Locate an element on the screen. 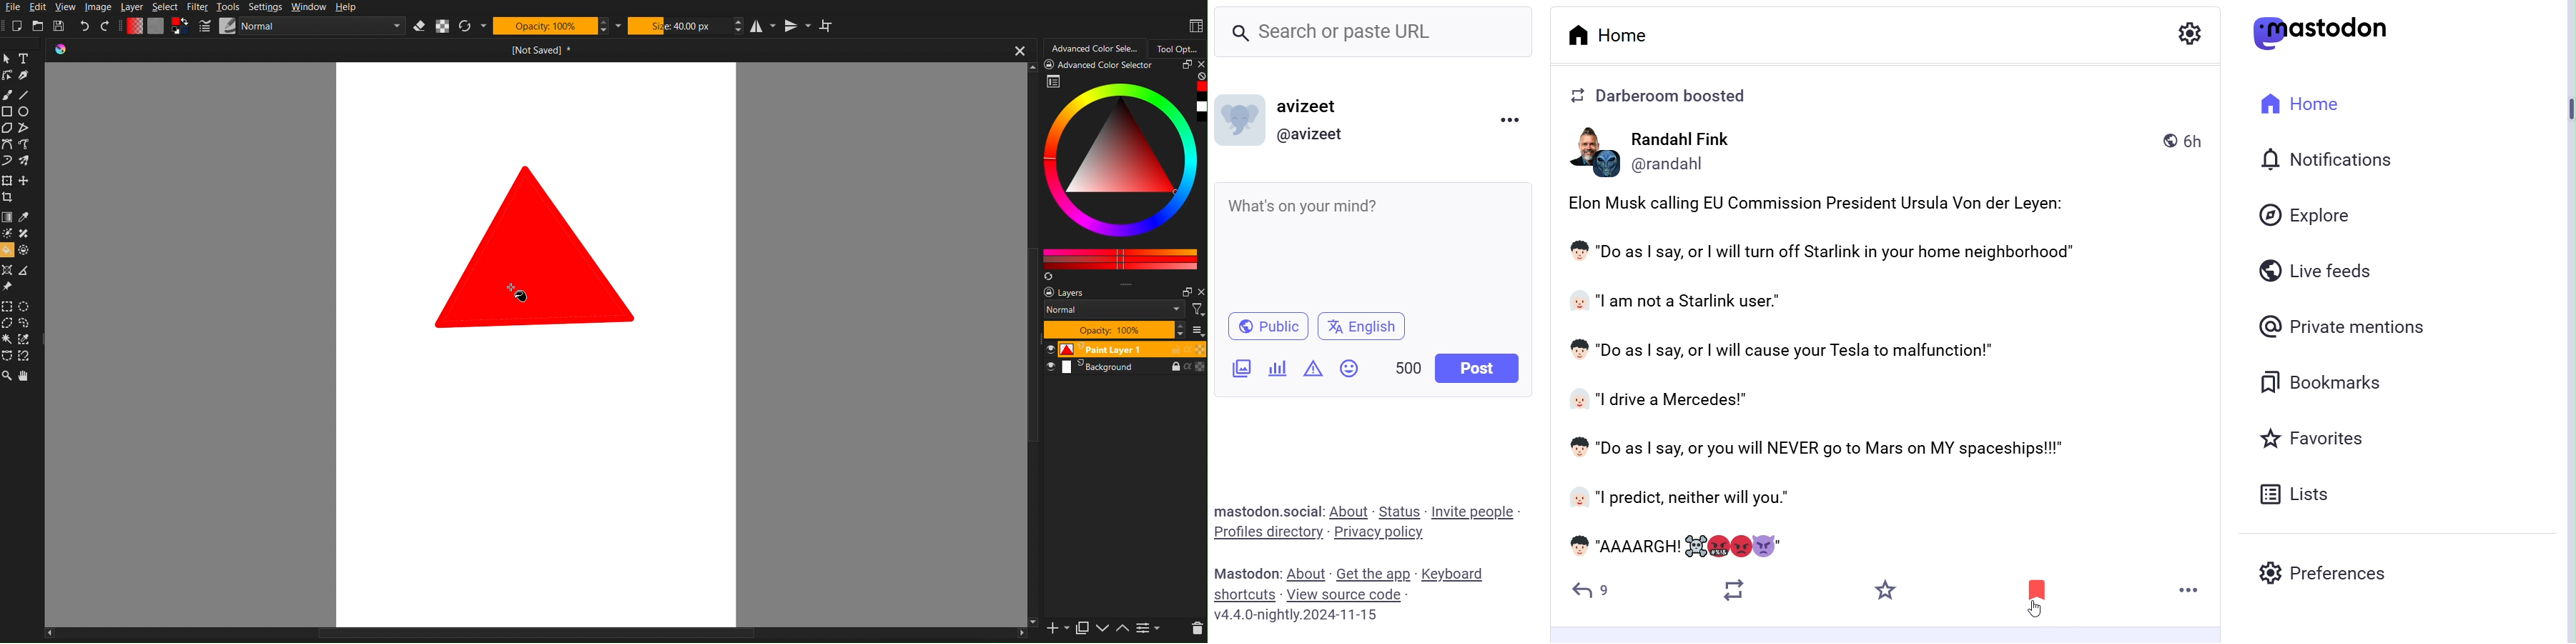 The width and height of the screenshot is (2576, 644). Advanced Color Selector is located at coordinates (1102, 65).